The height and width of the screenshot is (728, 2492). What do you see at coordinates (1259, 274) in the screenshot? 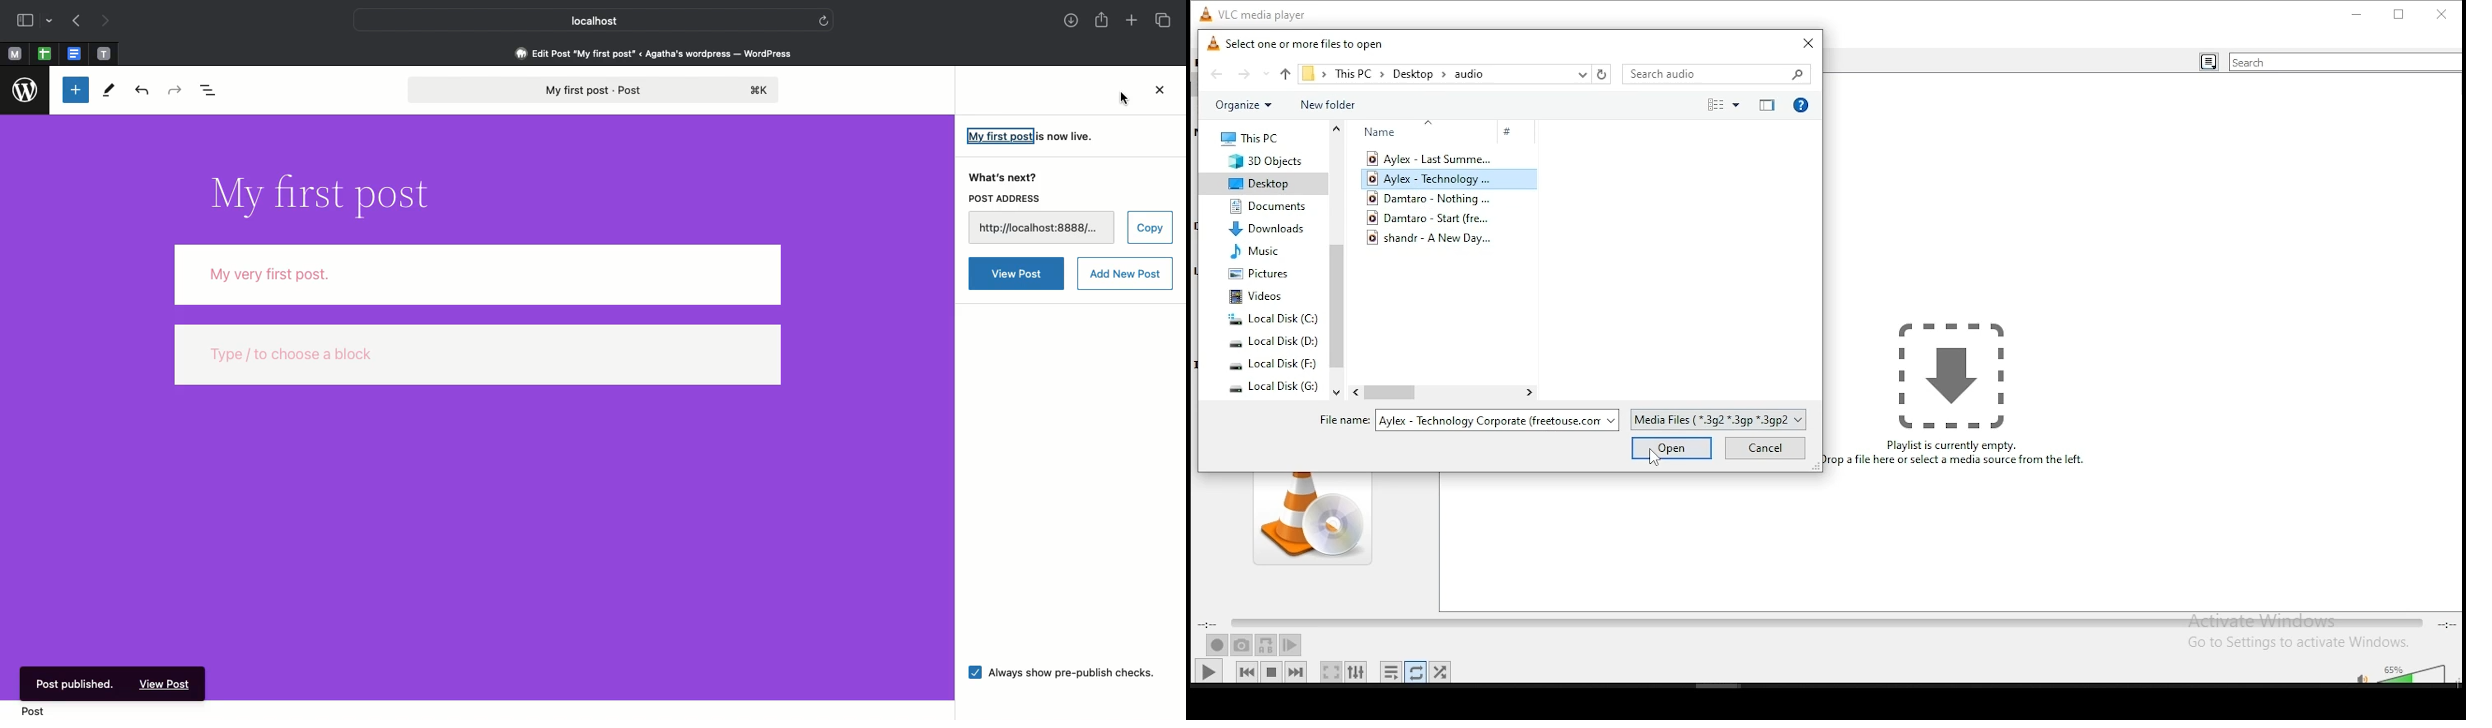
I see `pictures` at bounding box center [1259, 274].